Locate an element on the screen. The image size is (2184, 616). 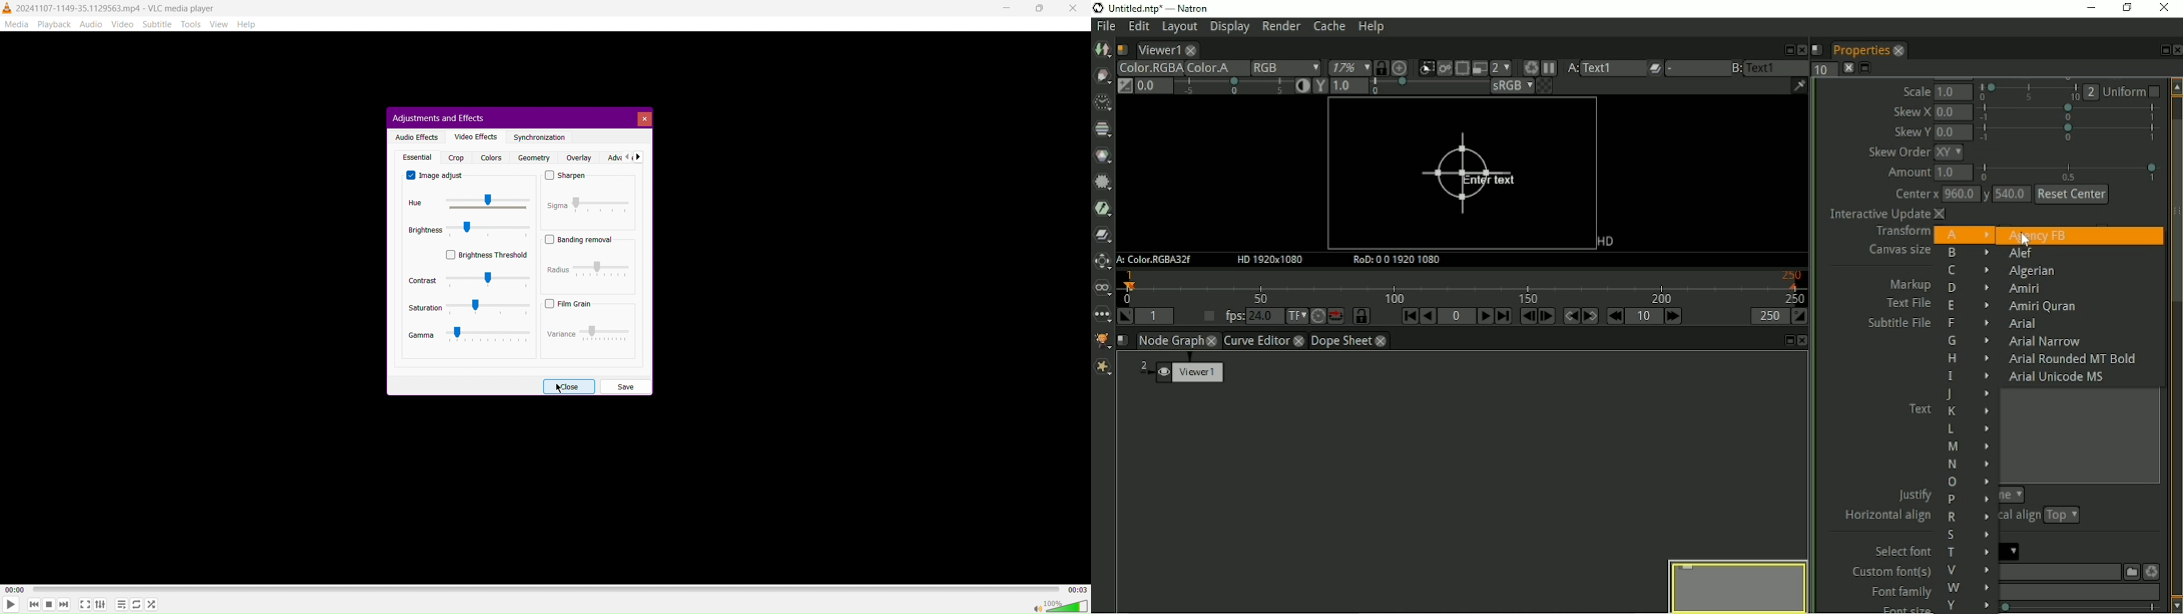
TImeline is located at coordinates (547, 588).